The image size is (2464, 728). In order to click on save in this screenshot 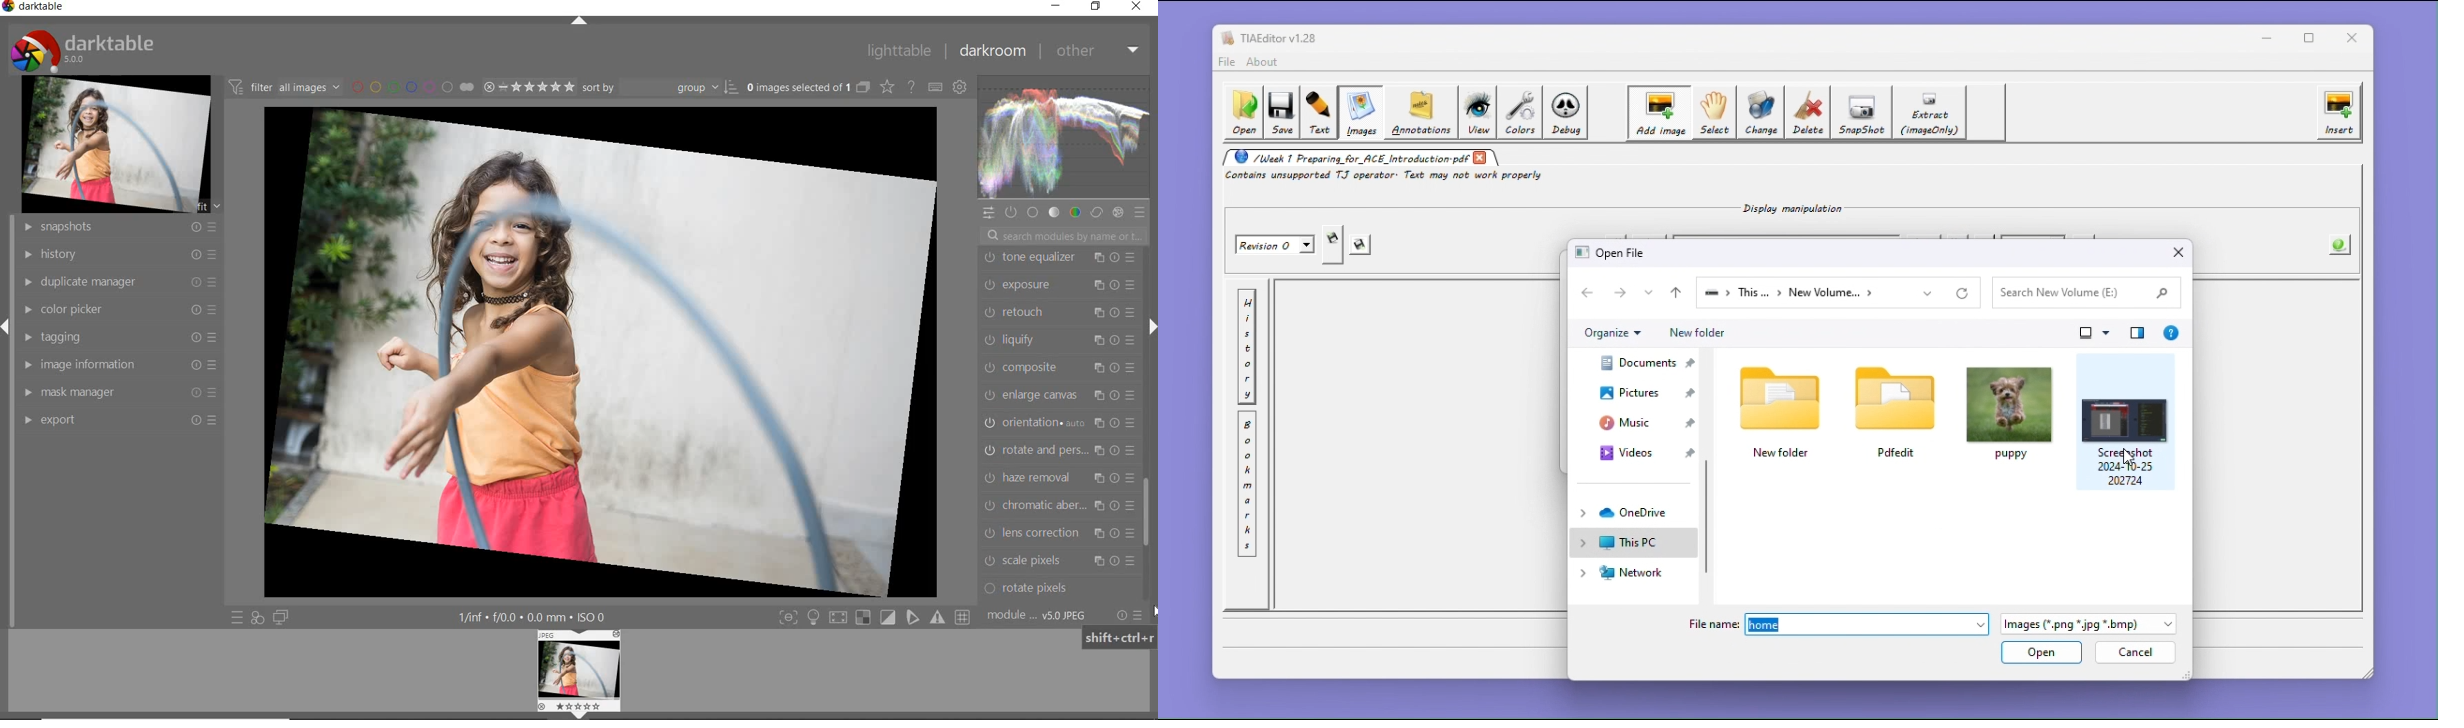, I will do `click(1281, 114)`.